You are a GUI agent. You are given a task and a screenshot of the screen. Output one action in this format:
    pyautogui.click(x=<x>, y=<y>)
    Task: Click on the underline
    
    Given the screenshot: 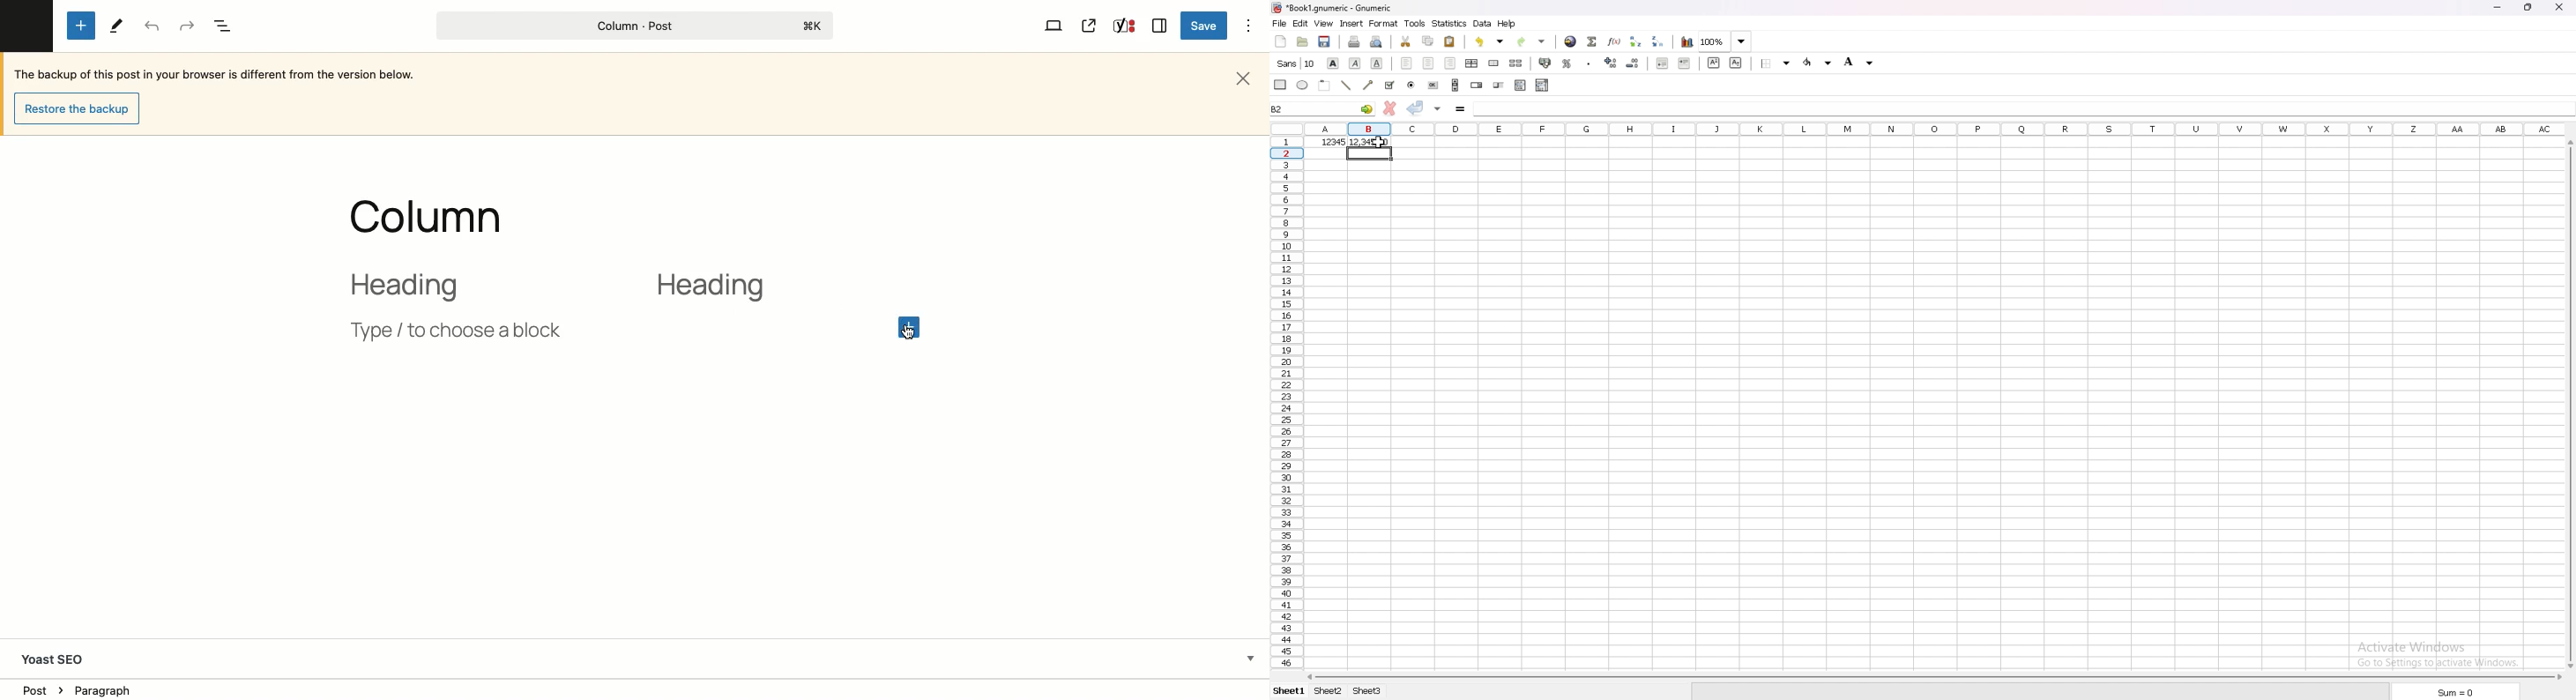 What is the action you would take?
    pyautogui.click(x=1376, y=64)
    